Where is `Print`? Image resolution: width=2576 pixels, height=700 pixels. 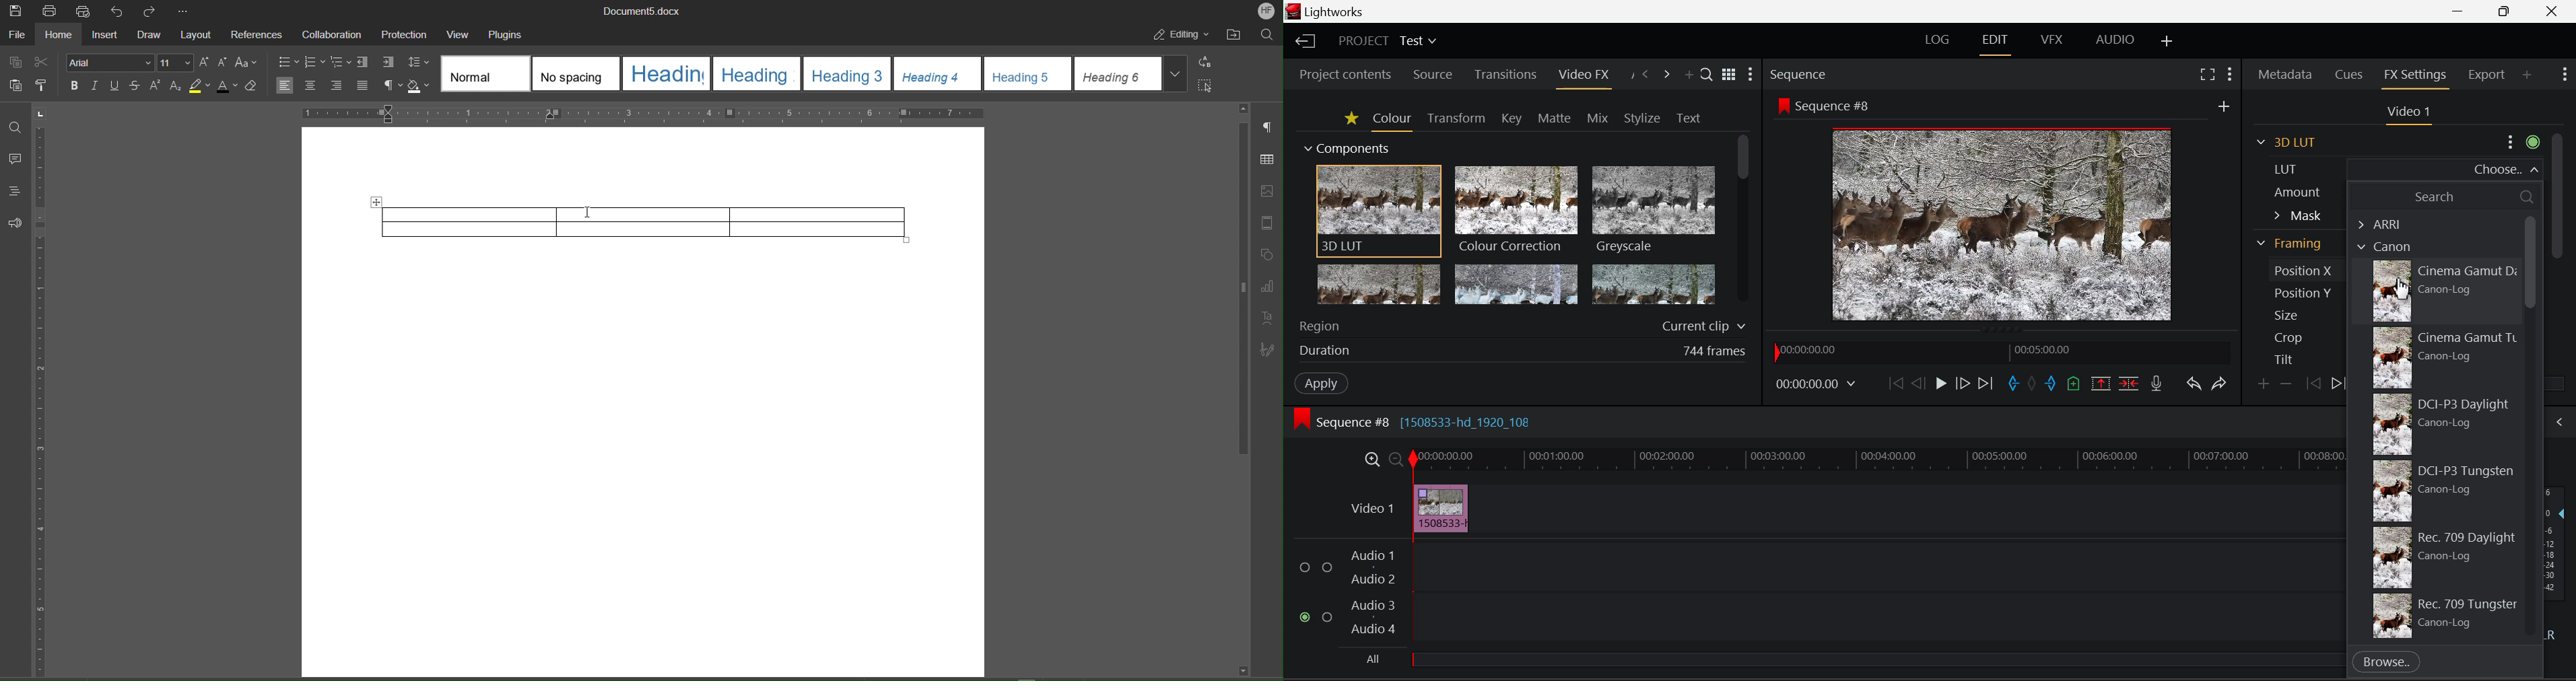
Print is located at coordinates (50, 11).